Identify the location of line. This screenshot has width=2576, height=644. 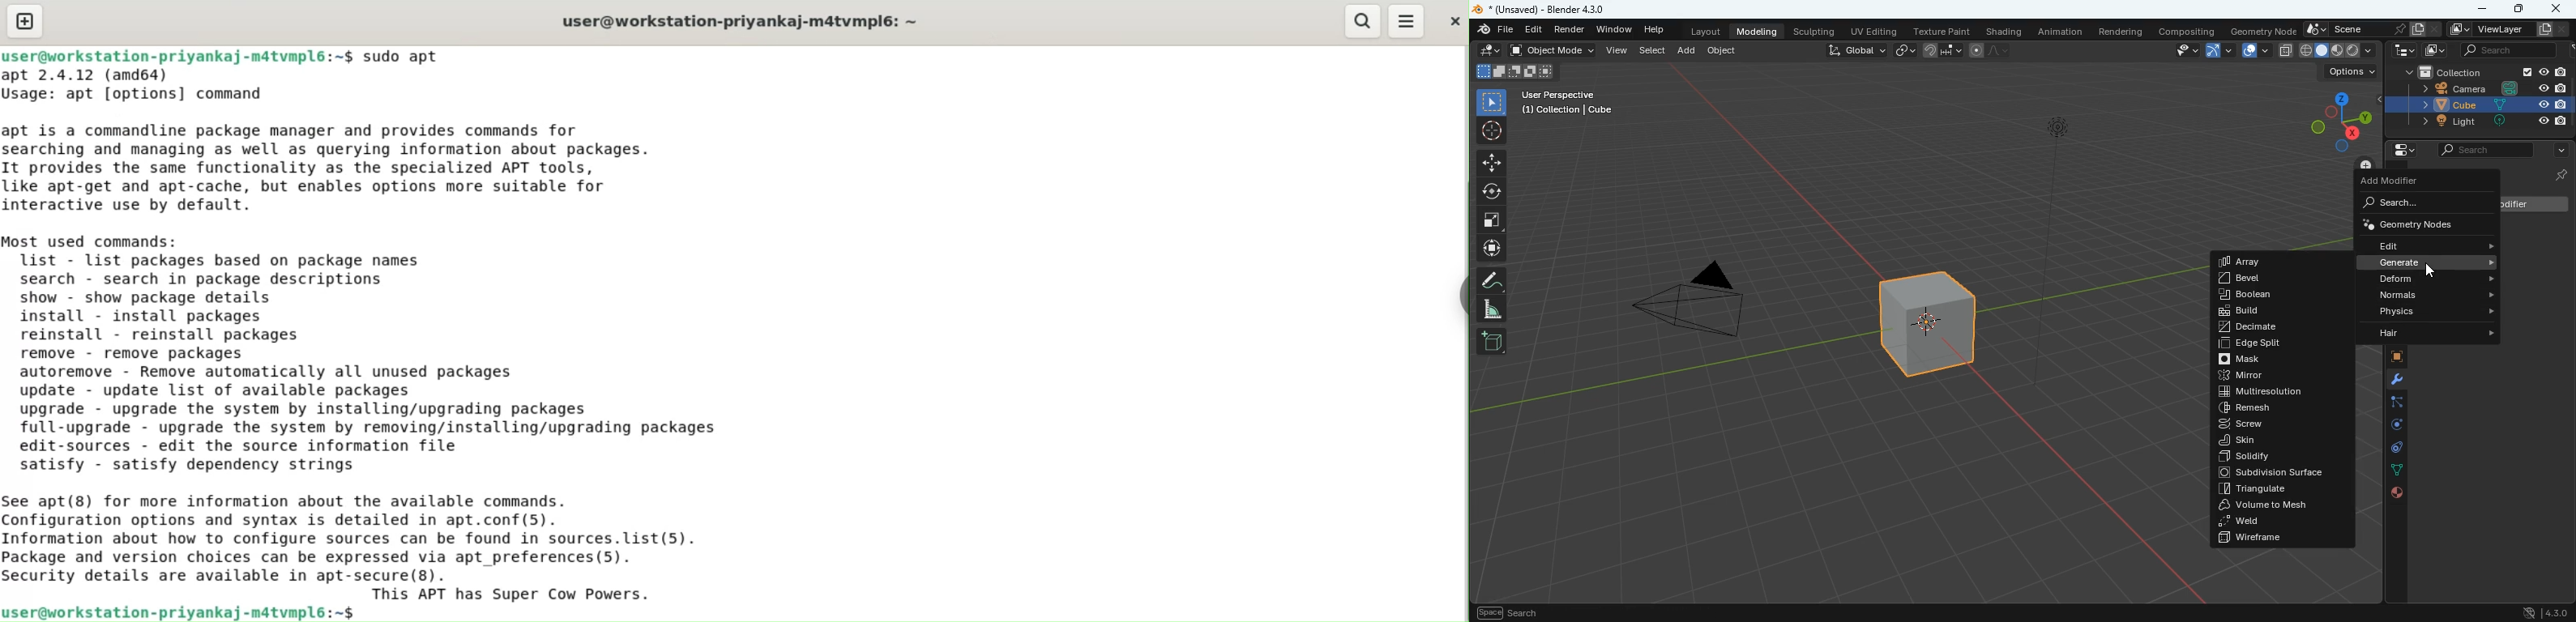
(1992, 51).